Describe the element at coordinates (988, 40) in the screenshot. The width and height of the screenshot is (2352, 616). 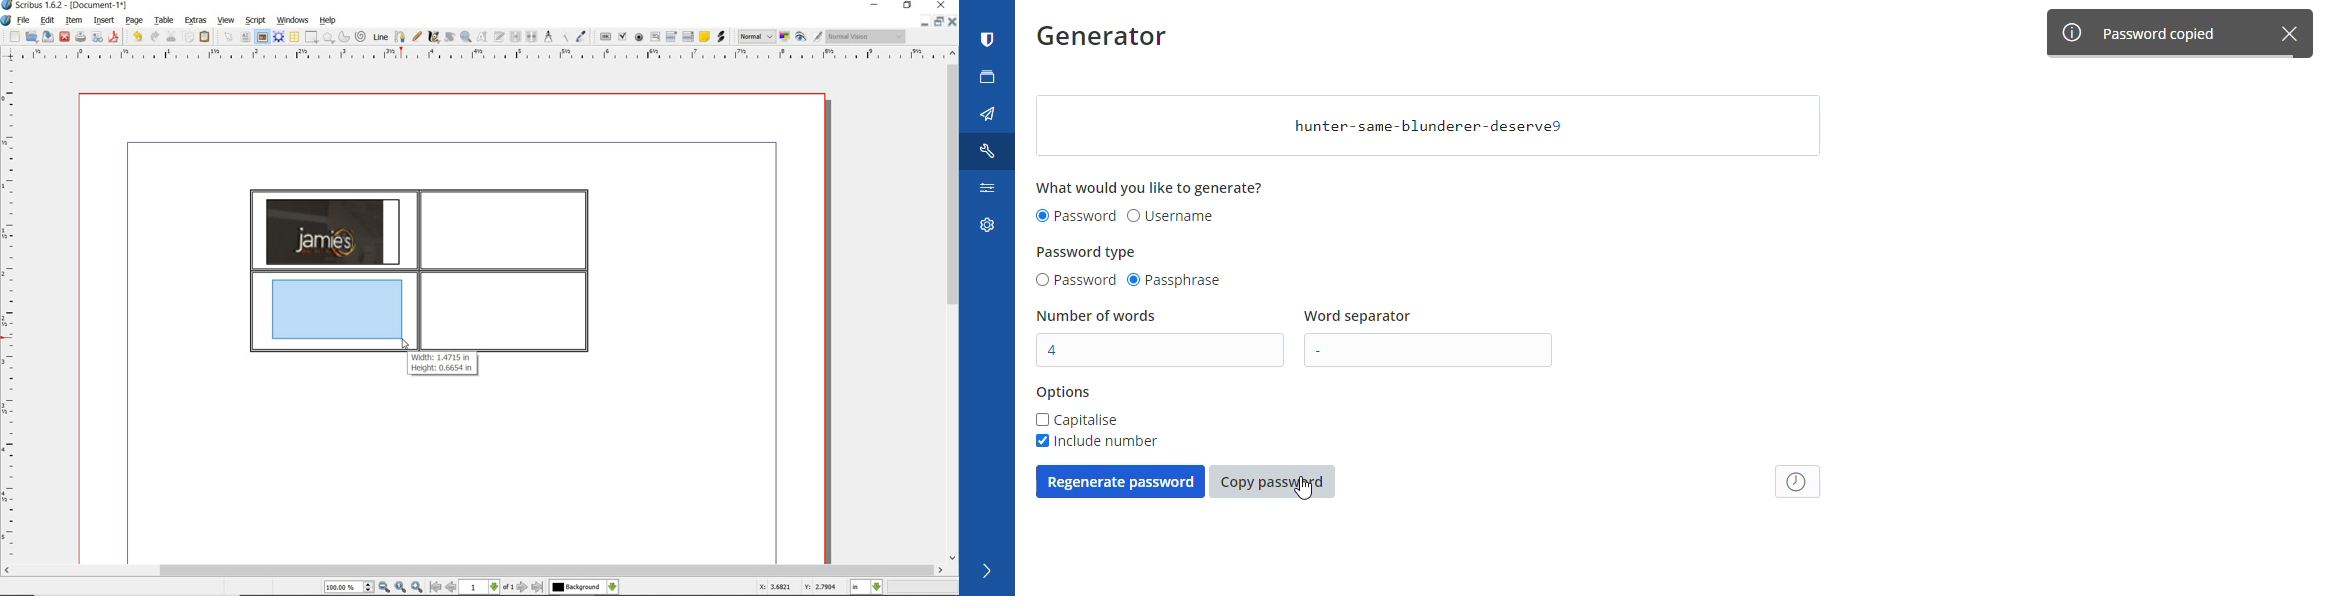
I see `bitwarden logo` at that location.